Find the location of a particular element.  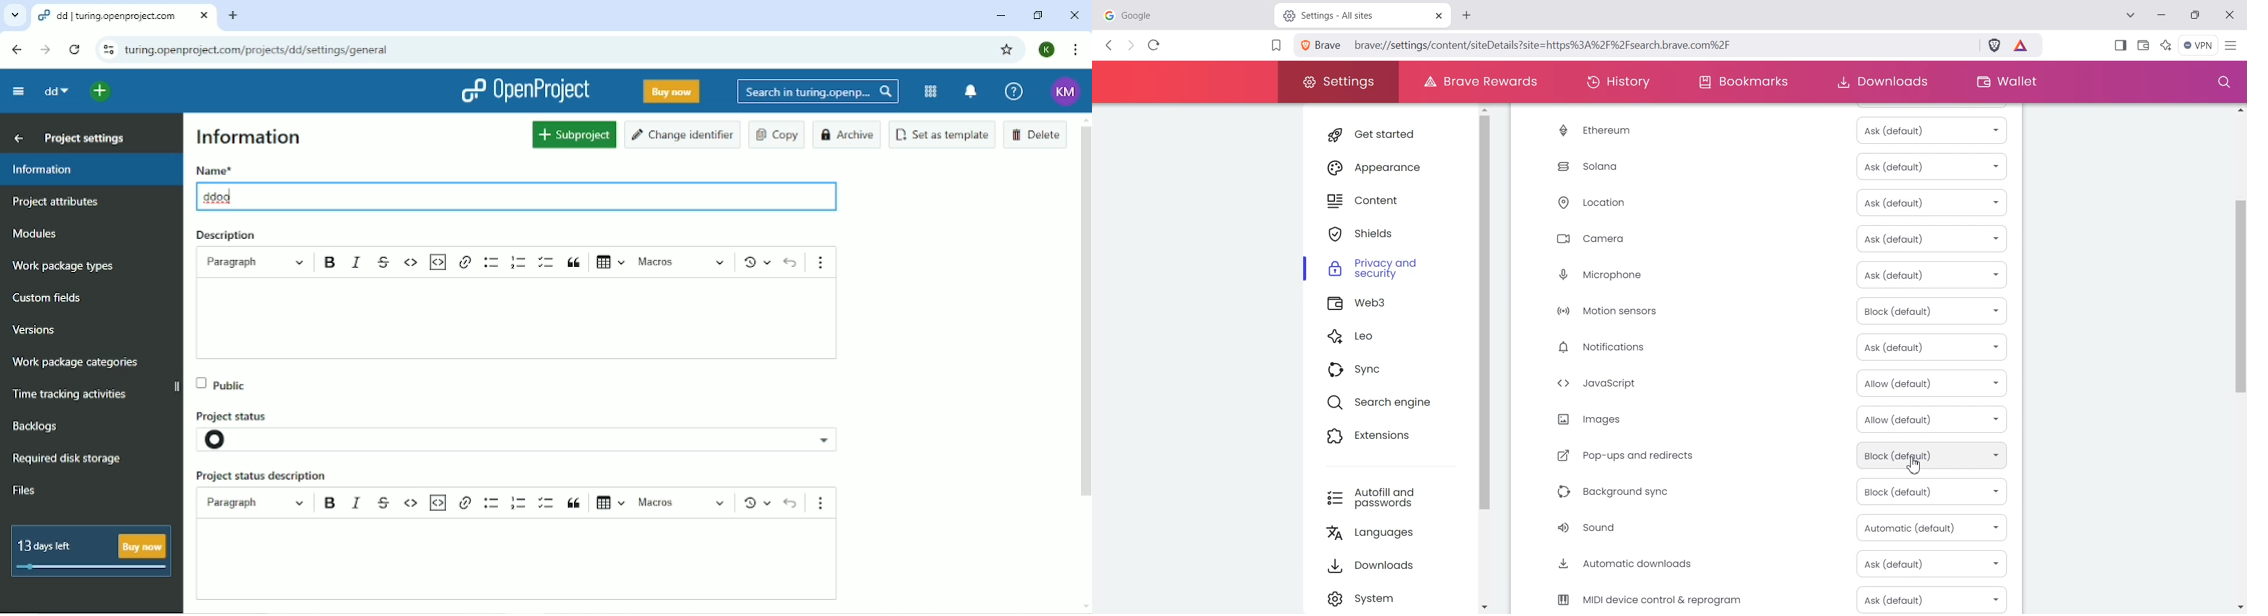

Information is located at coordinates (91, 171).